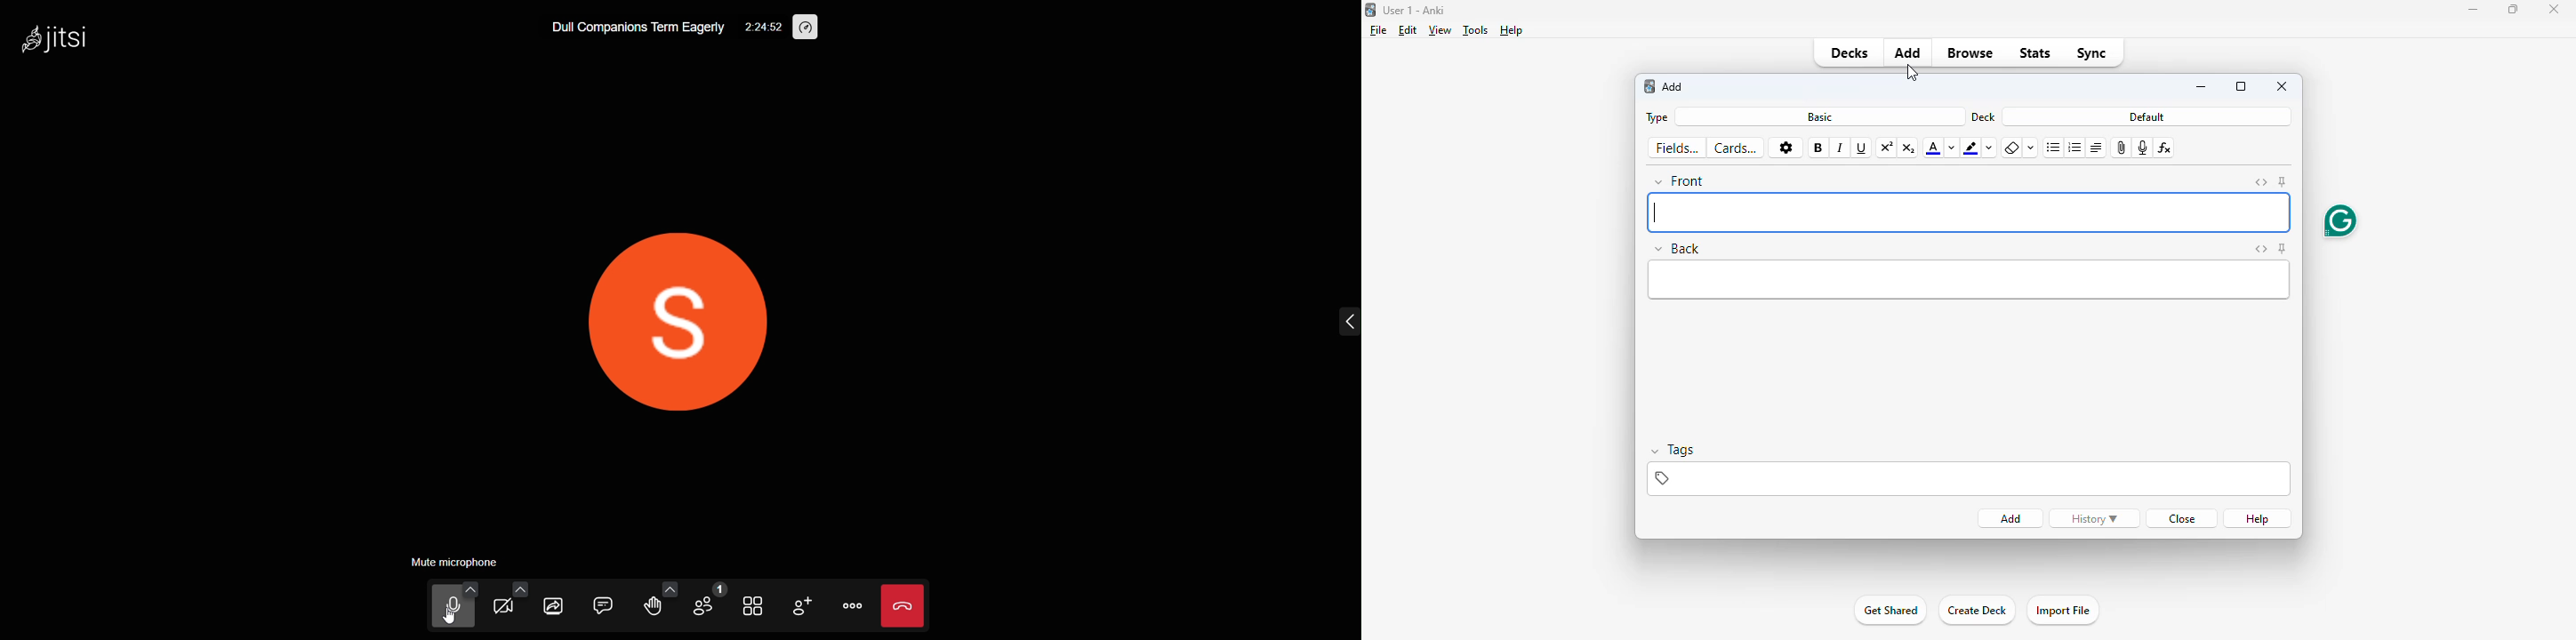 Image resolution: width=2576 pixels, height=644 pixels. I want to click on create deck, so click(1977, 611).